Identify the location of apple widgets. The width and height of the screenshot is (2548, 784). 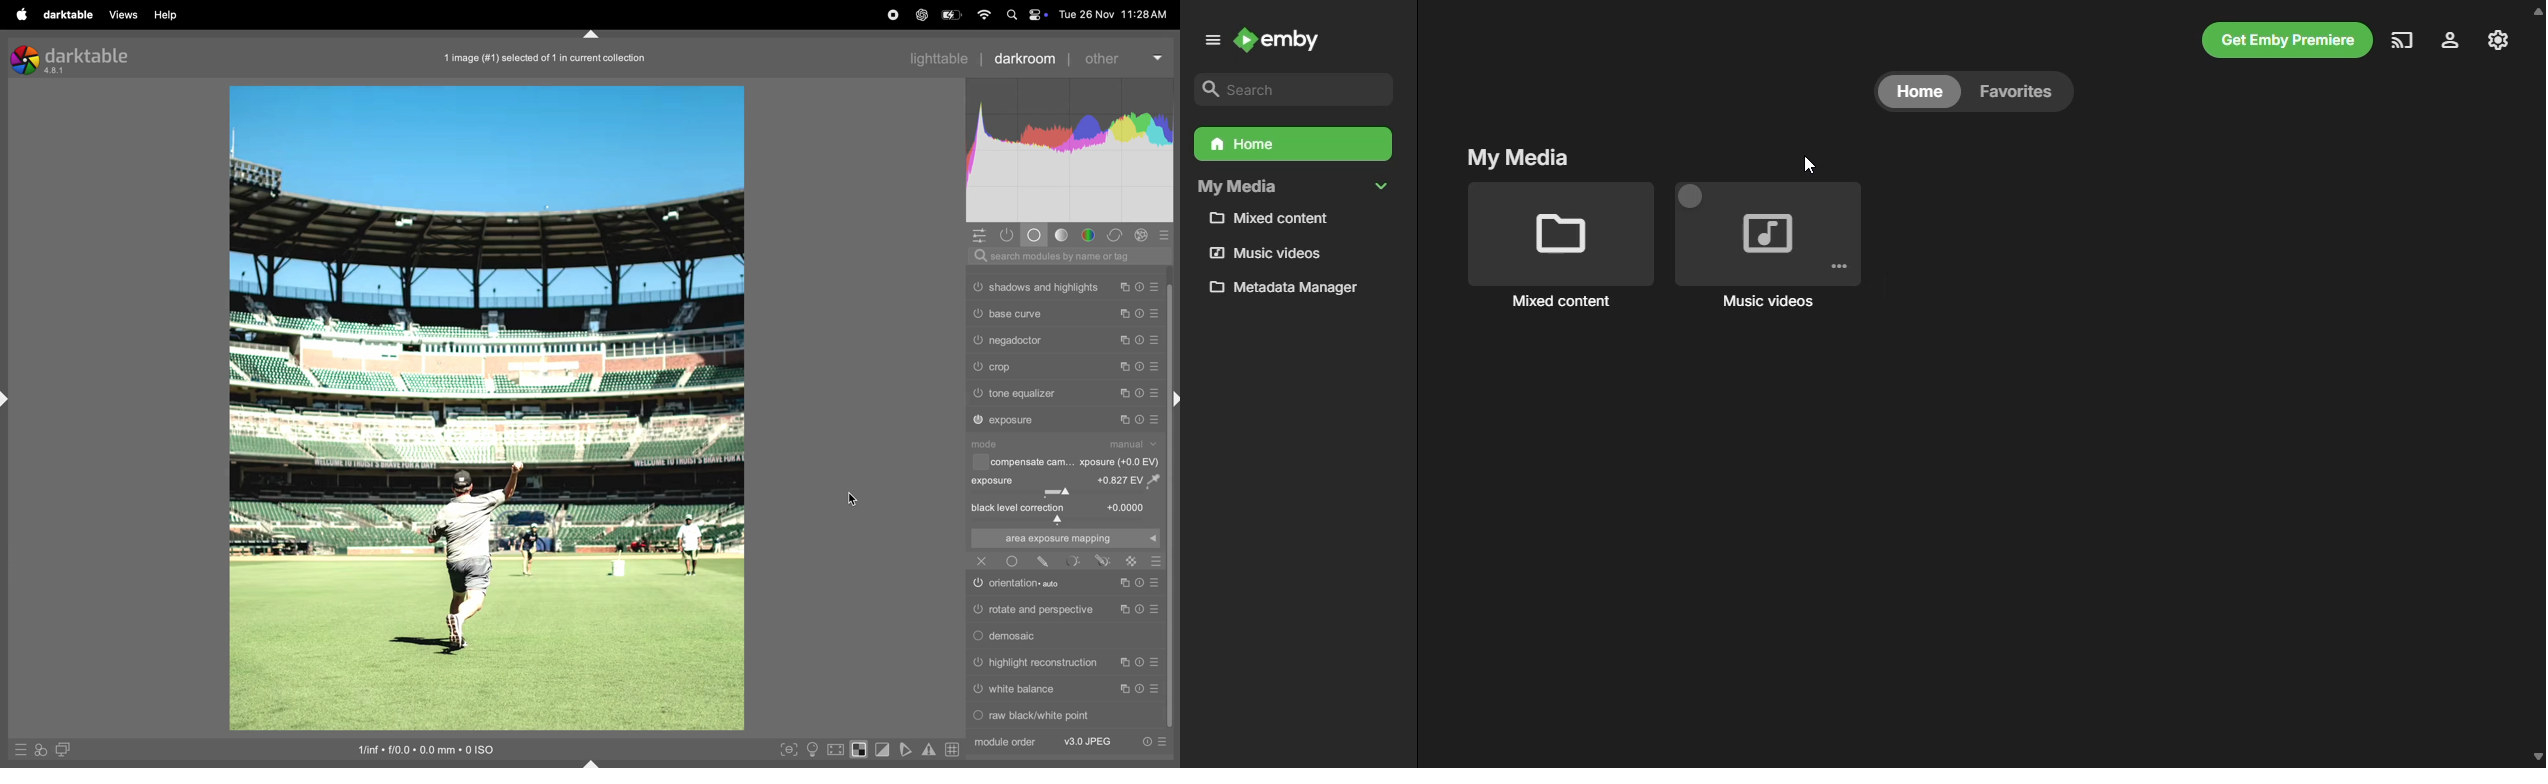
(1027, 15).